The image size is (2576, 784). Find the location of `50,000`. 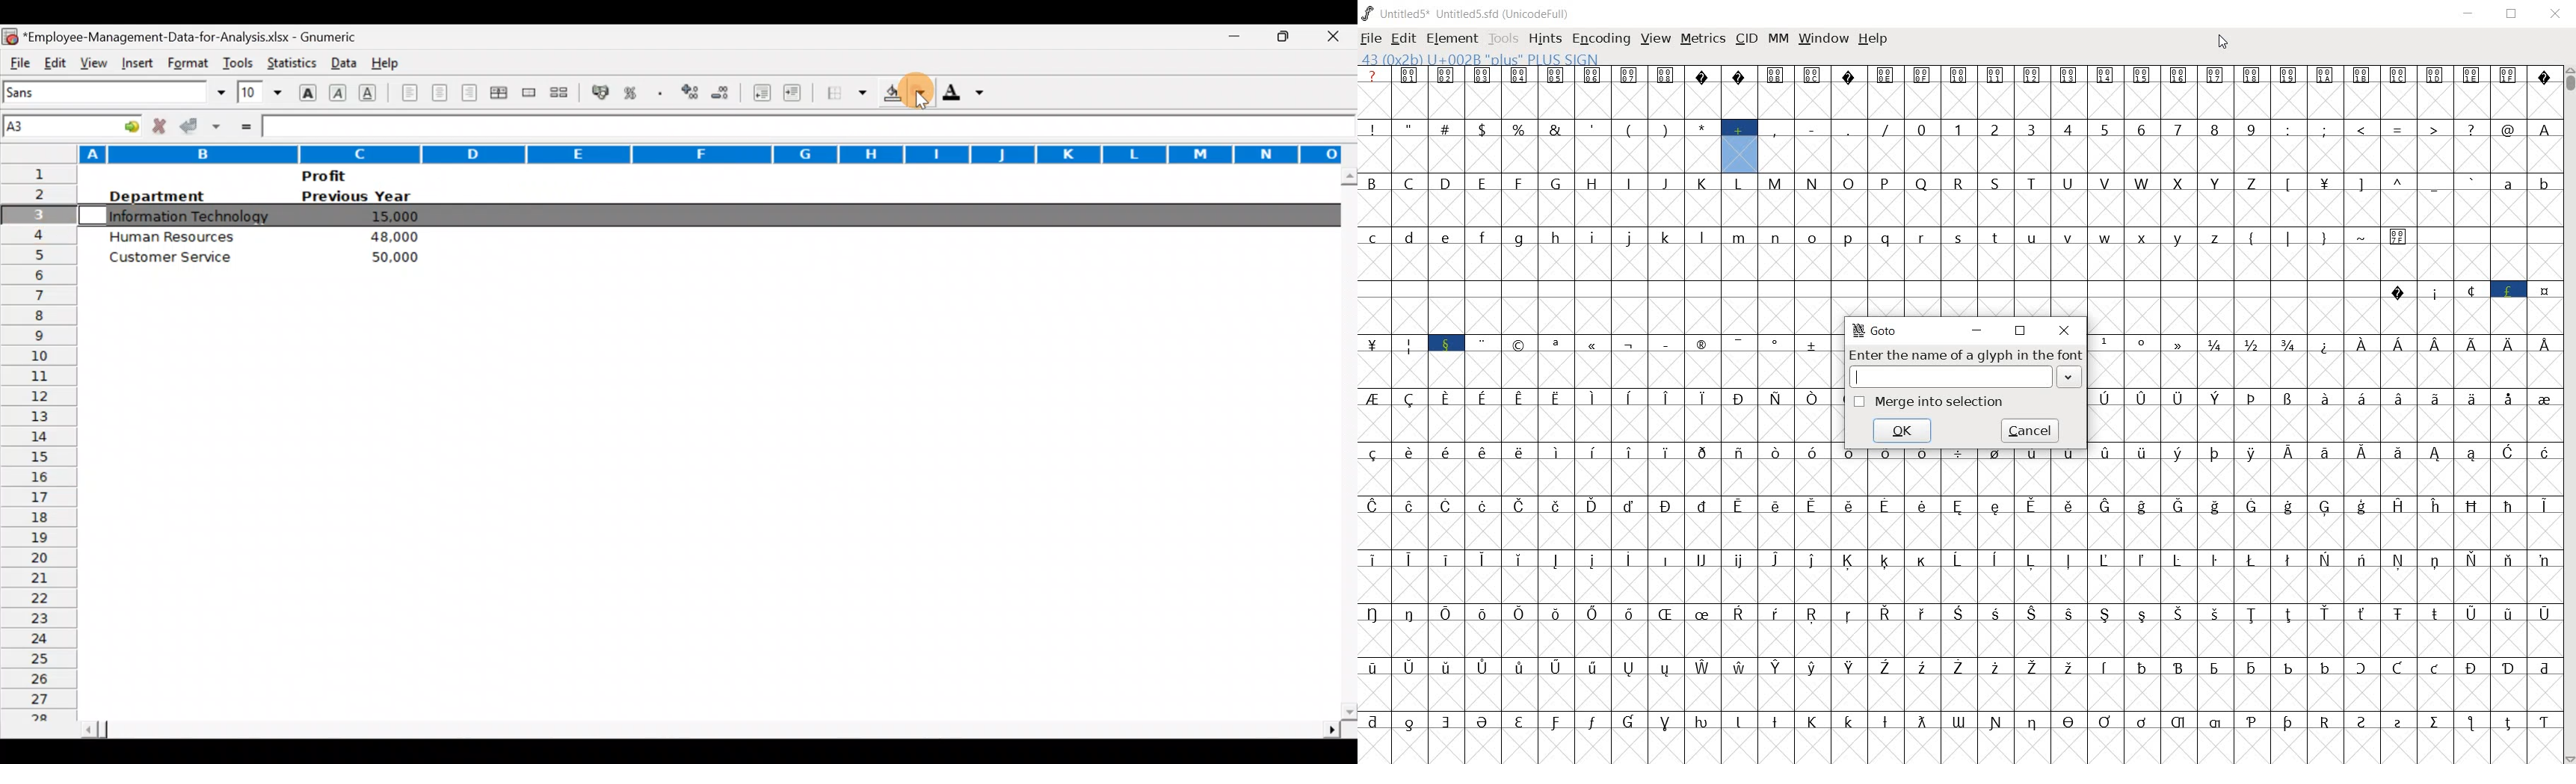

50,000 is located at coordinates (389, 257).